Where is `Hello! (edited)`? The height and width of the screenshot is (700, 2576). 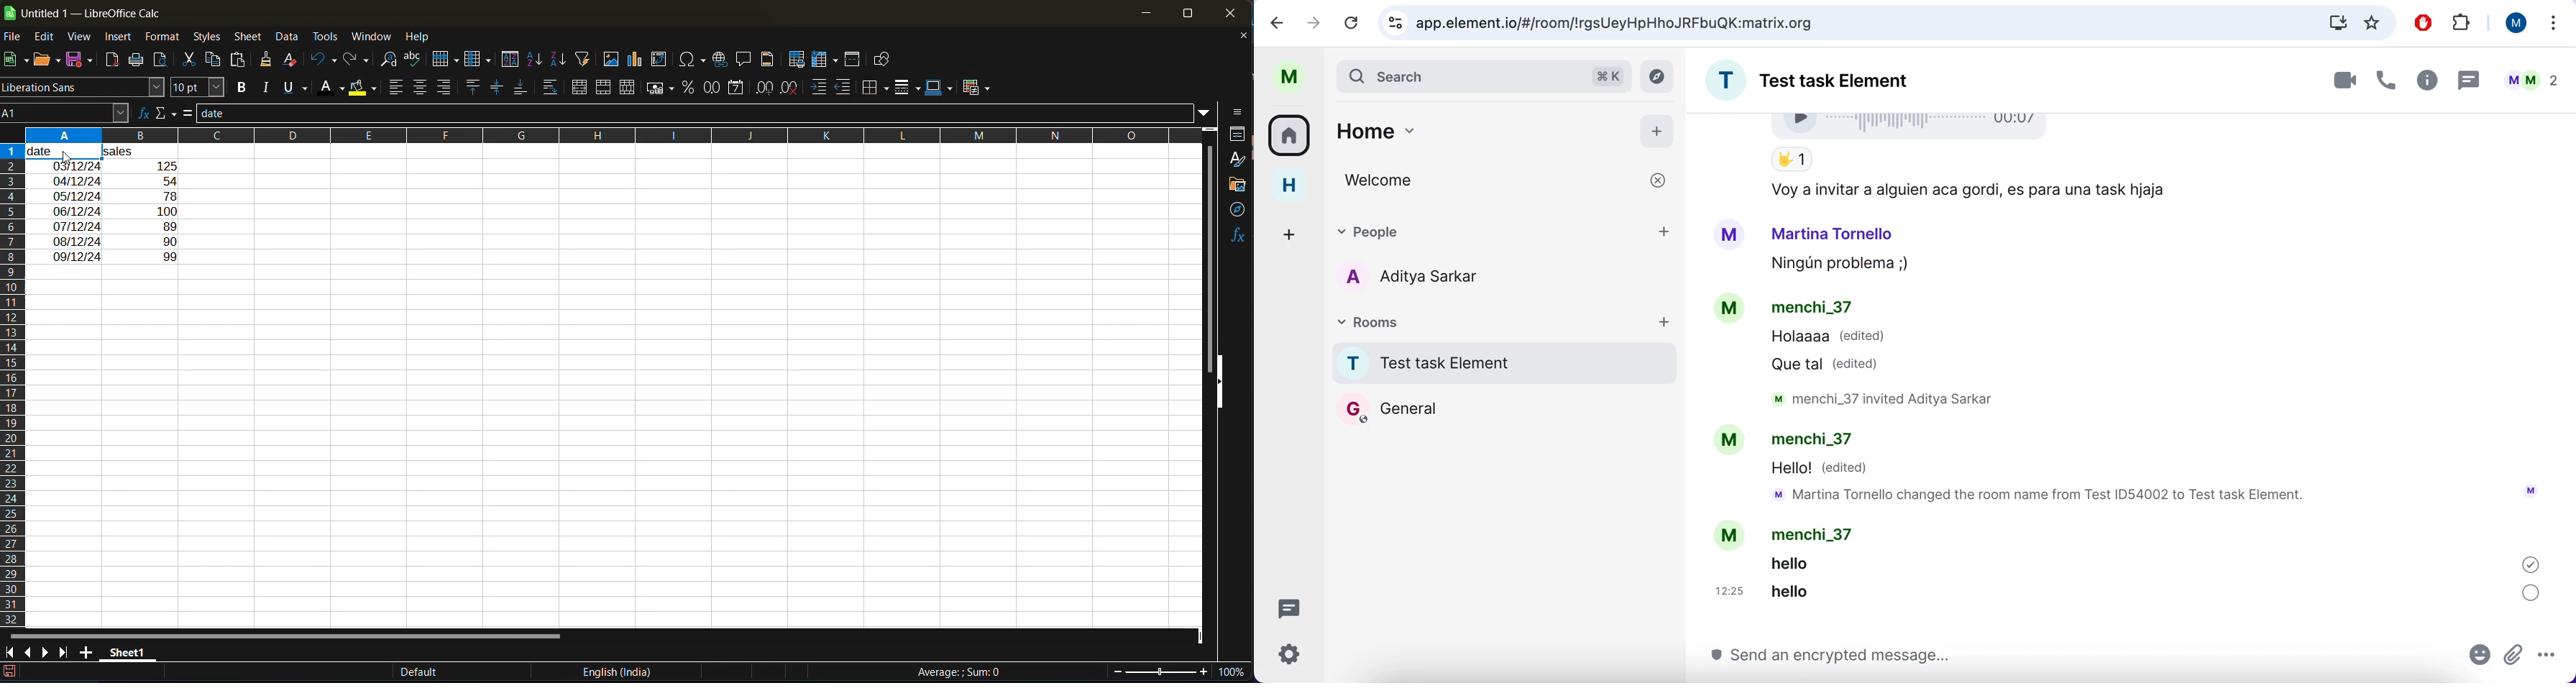
Hello! (edited) is located at coordinates (1823, 466).